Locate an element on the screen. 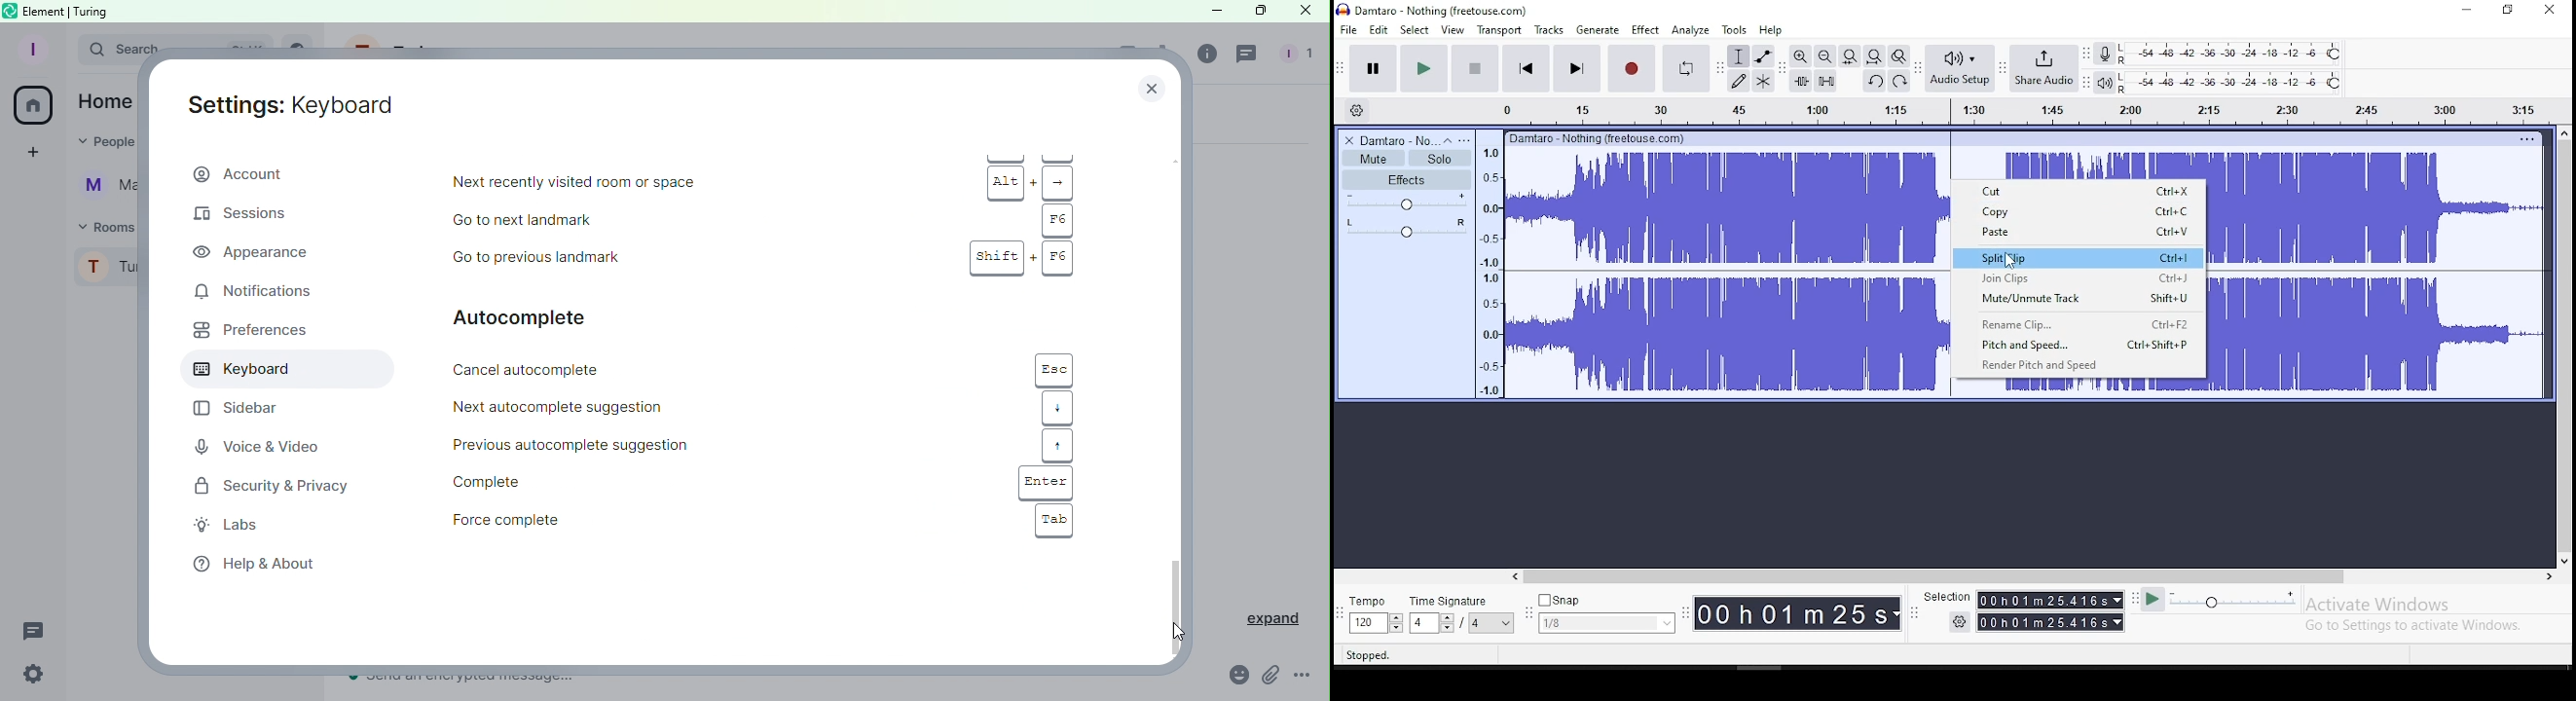 The width and height of the screenshot is (2576, 728). Home is located at coordinates (102, 101).